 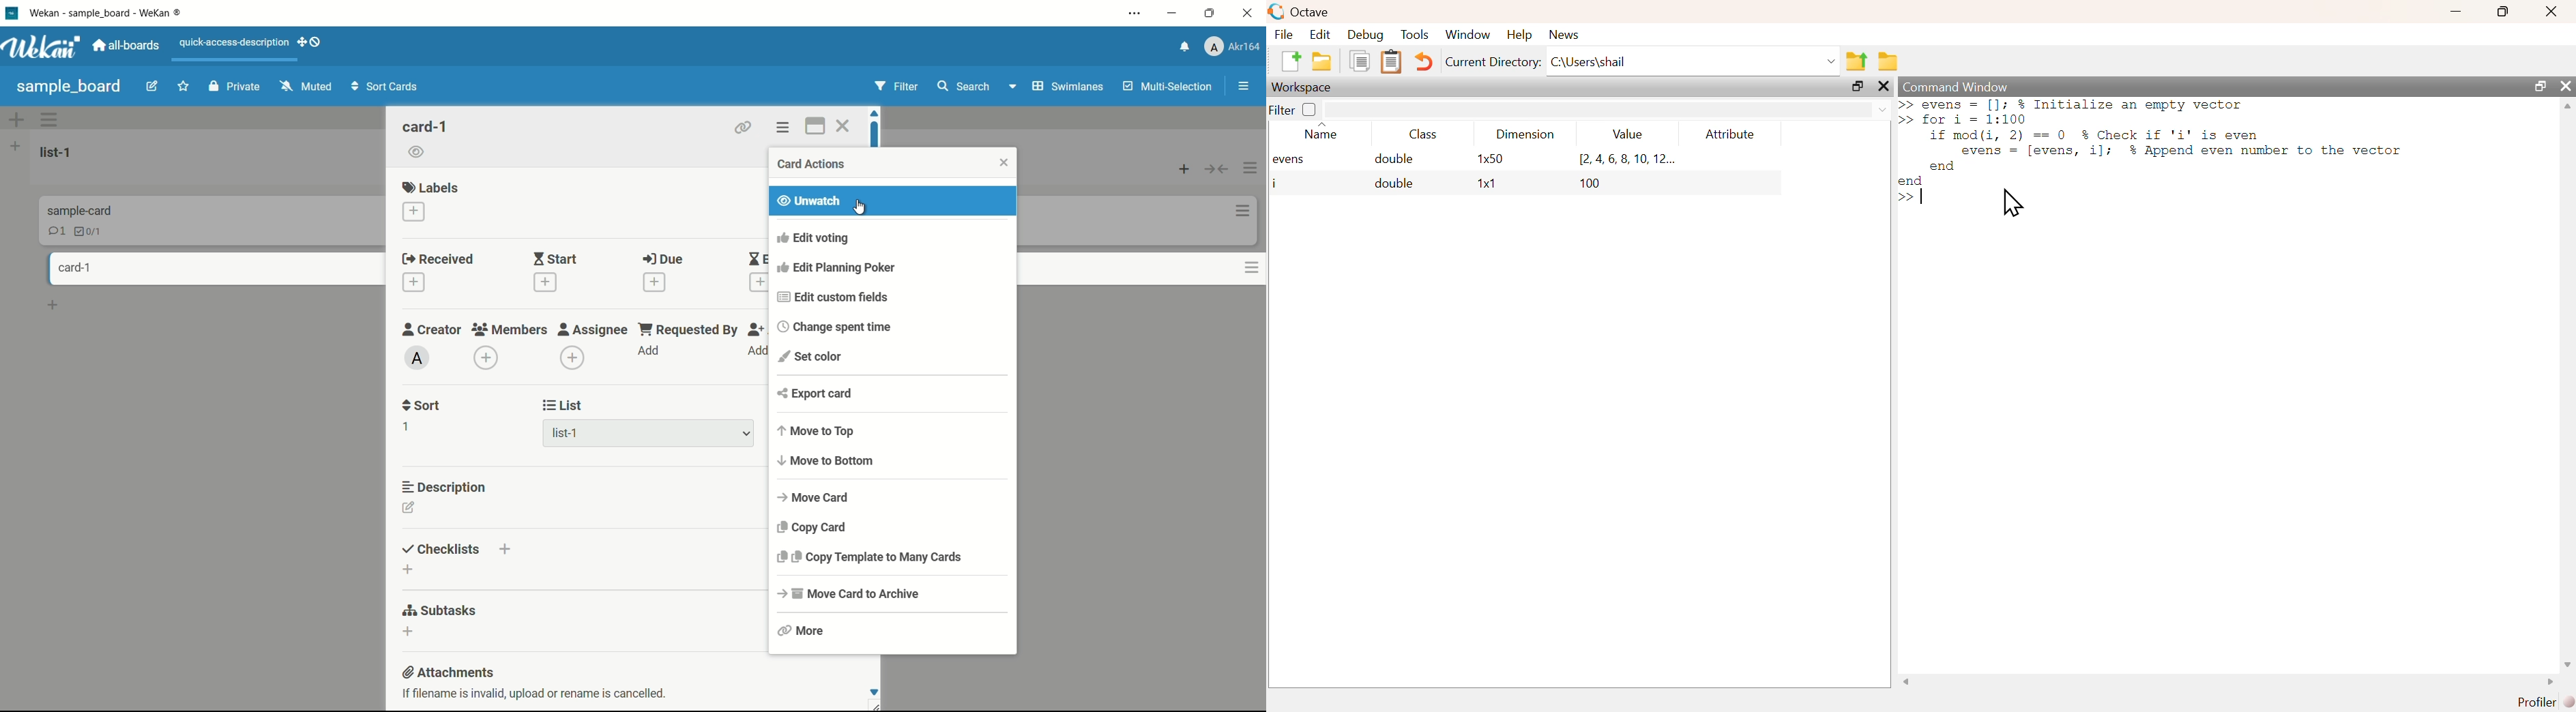 What do you see at coordinates (86, 231) in the screenshot?
I see `checklist` at bounding box center [86, 231].